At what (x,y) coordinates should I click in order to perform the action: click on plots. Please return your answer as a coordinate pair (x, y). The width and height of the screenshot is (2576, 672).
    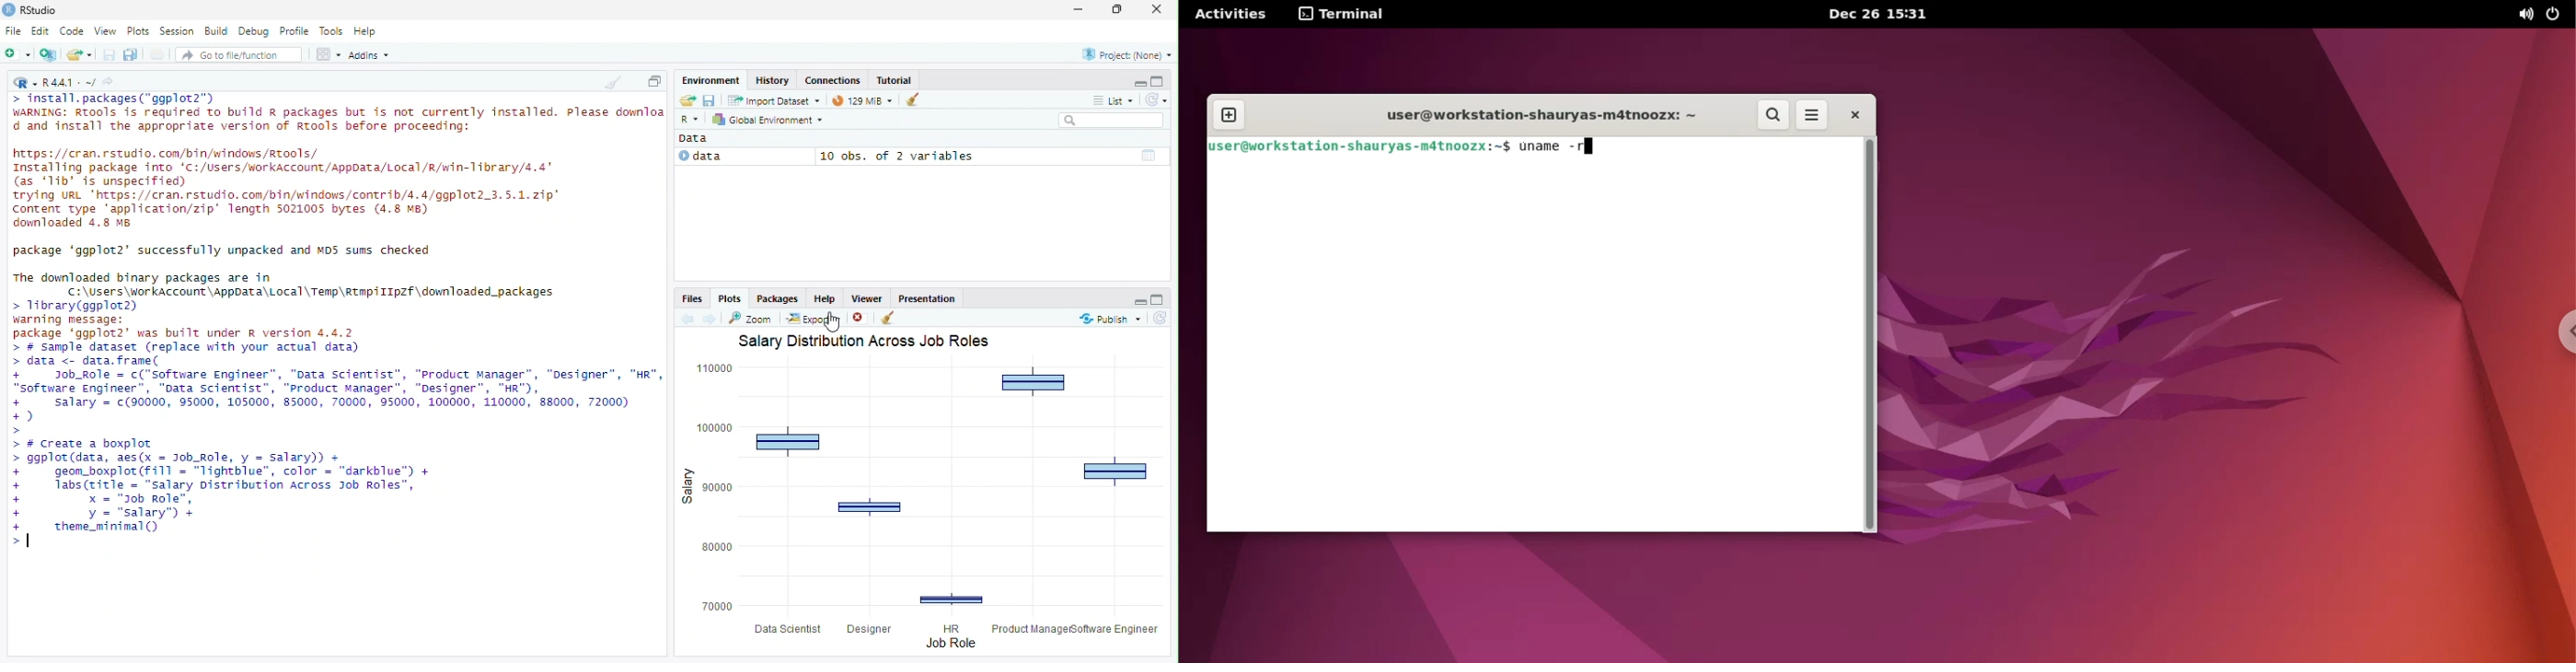
    Looking at the image, I should click on (730, 297).